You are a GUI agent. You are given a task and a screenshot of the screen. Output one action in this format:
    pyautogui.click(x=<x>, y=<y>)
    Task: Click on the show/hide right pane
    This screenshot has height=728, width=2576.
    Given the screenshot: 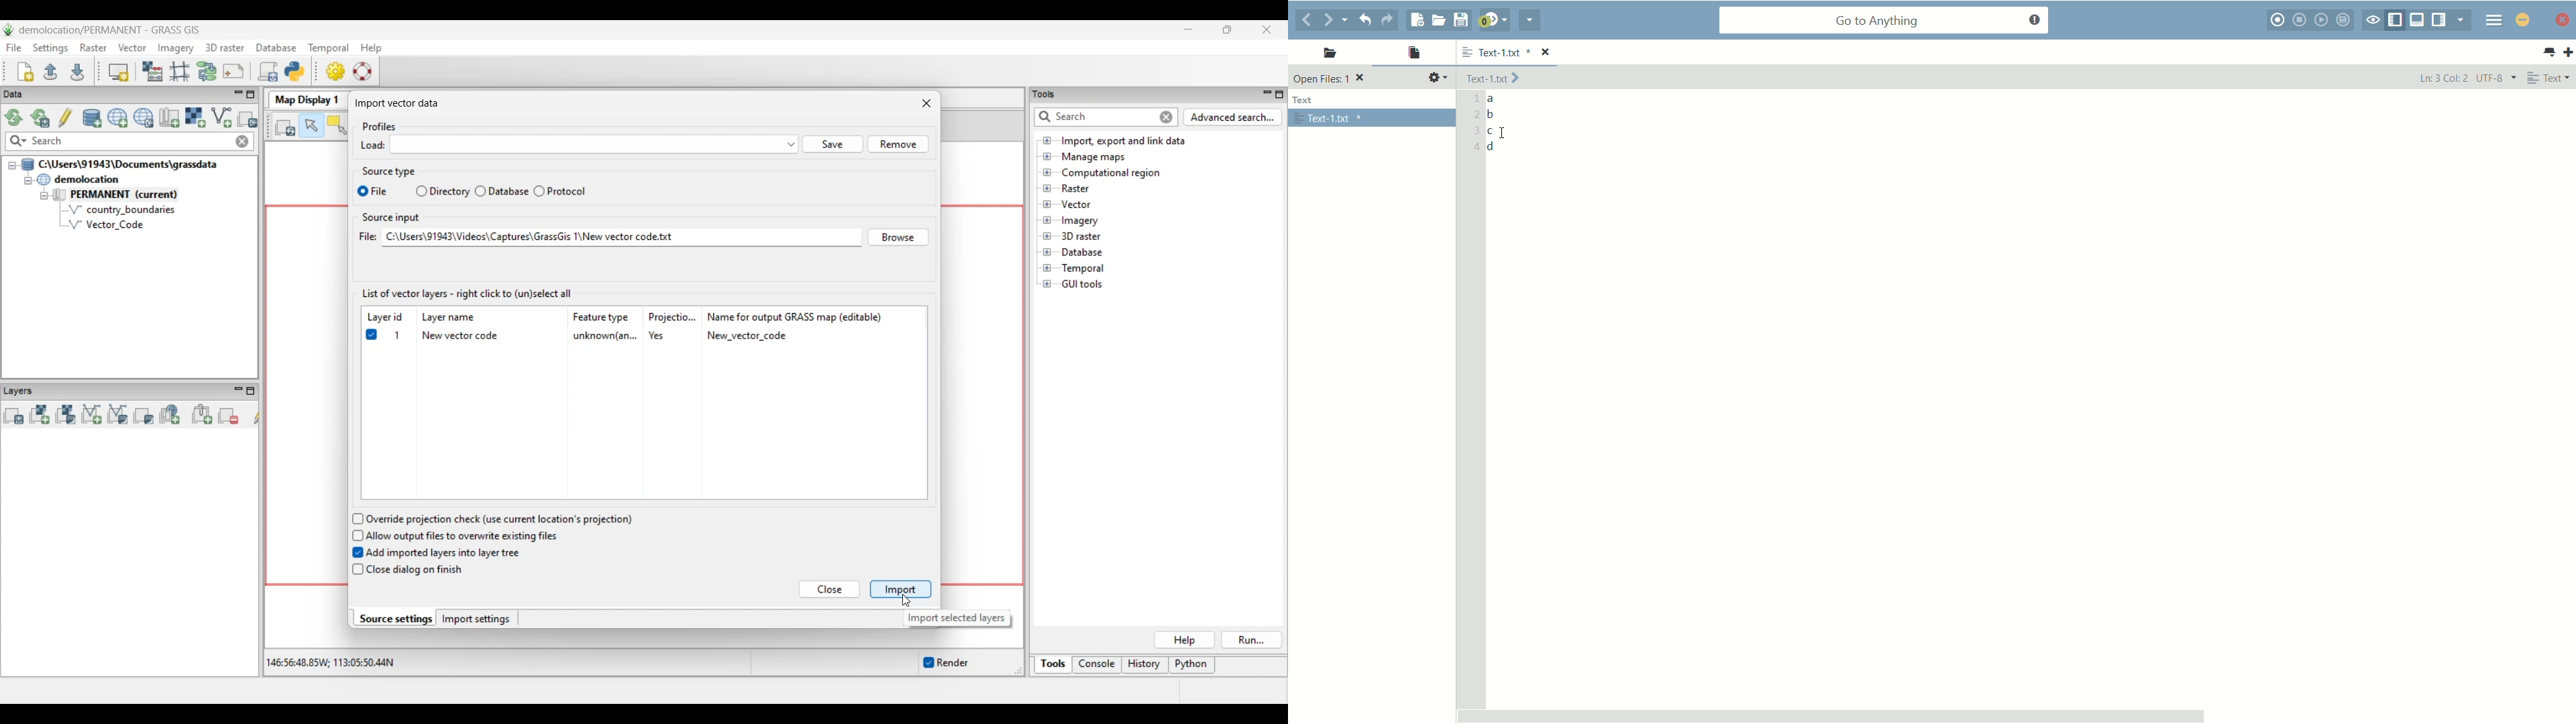 What is the action you would take?
    pyautogui.click(x=2440, y=19)
    